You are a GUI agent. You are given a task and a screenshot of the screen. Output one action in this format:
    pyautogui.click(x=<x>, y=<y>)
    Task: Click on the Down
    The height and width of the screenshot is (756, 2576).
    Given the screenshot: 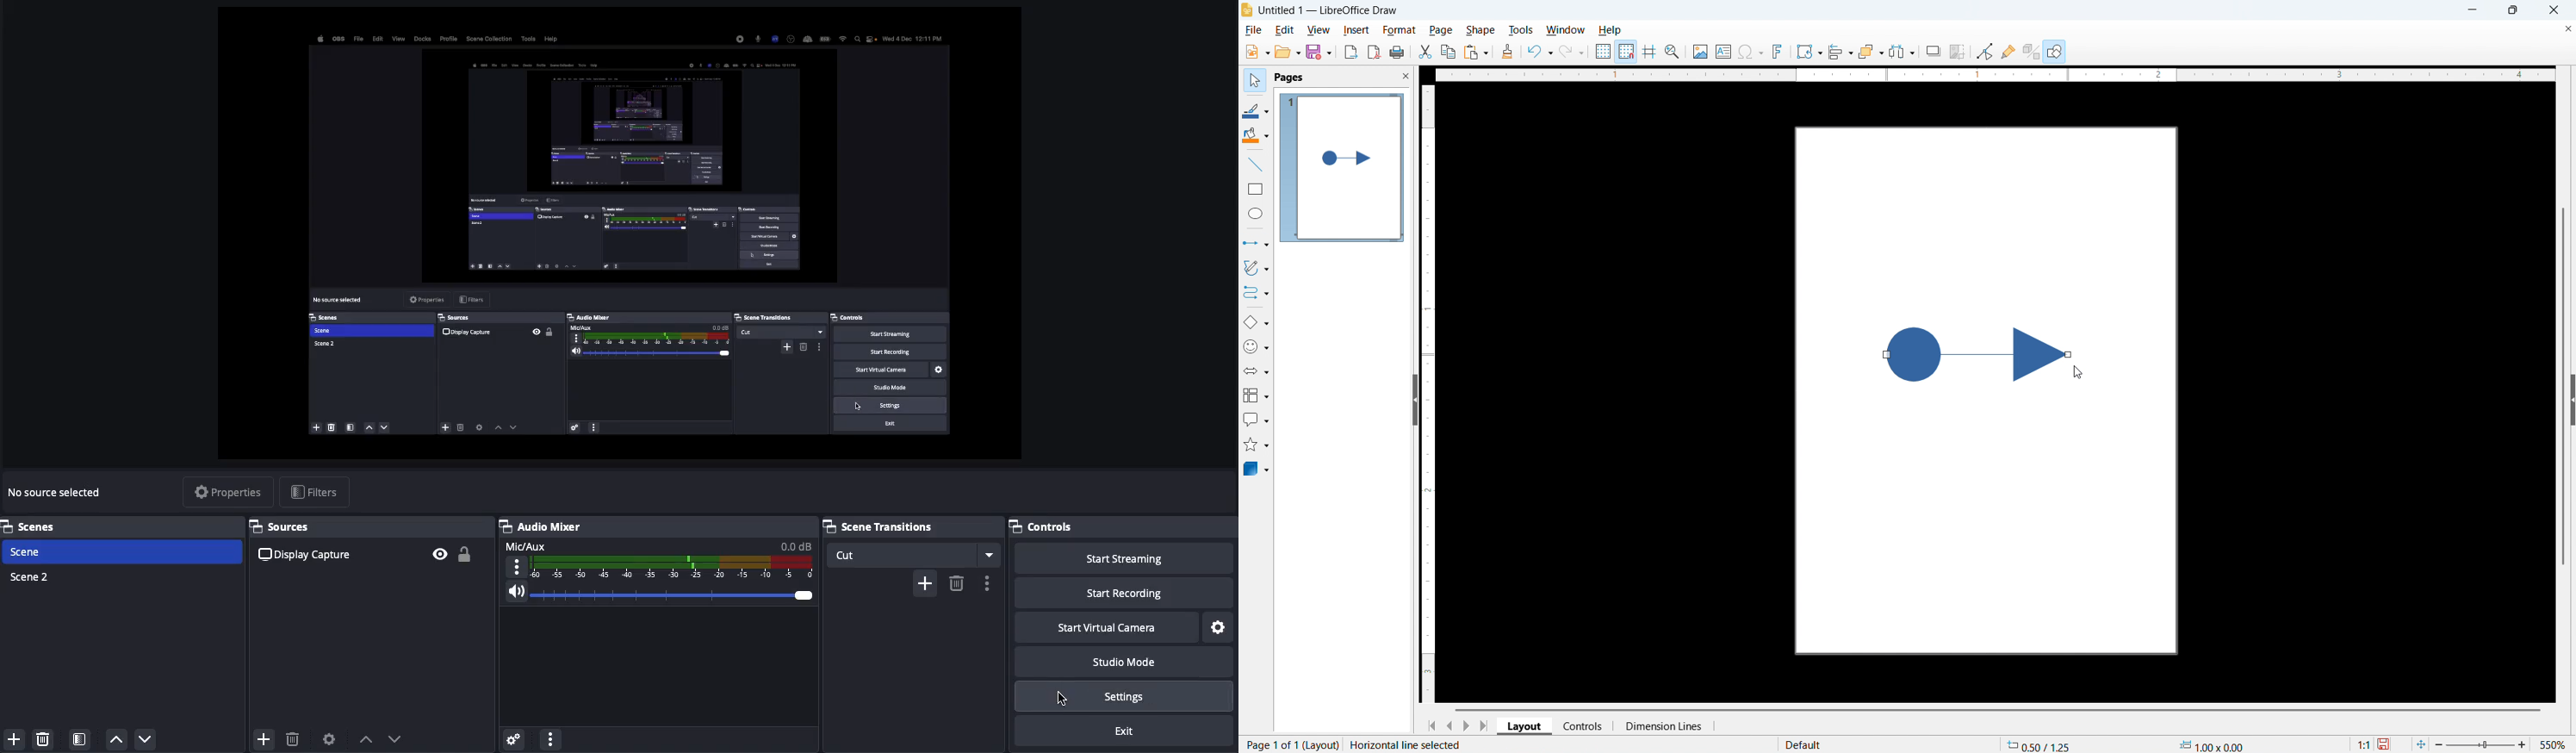 What is the action you would take?
    pyautogui.click(x=396, y=737)
    